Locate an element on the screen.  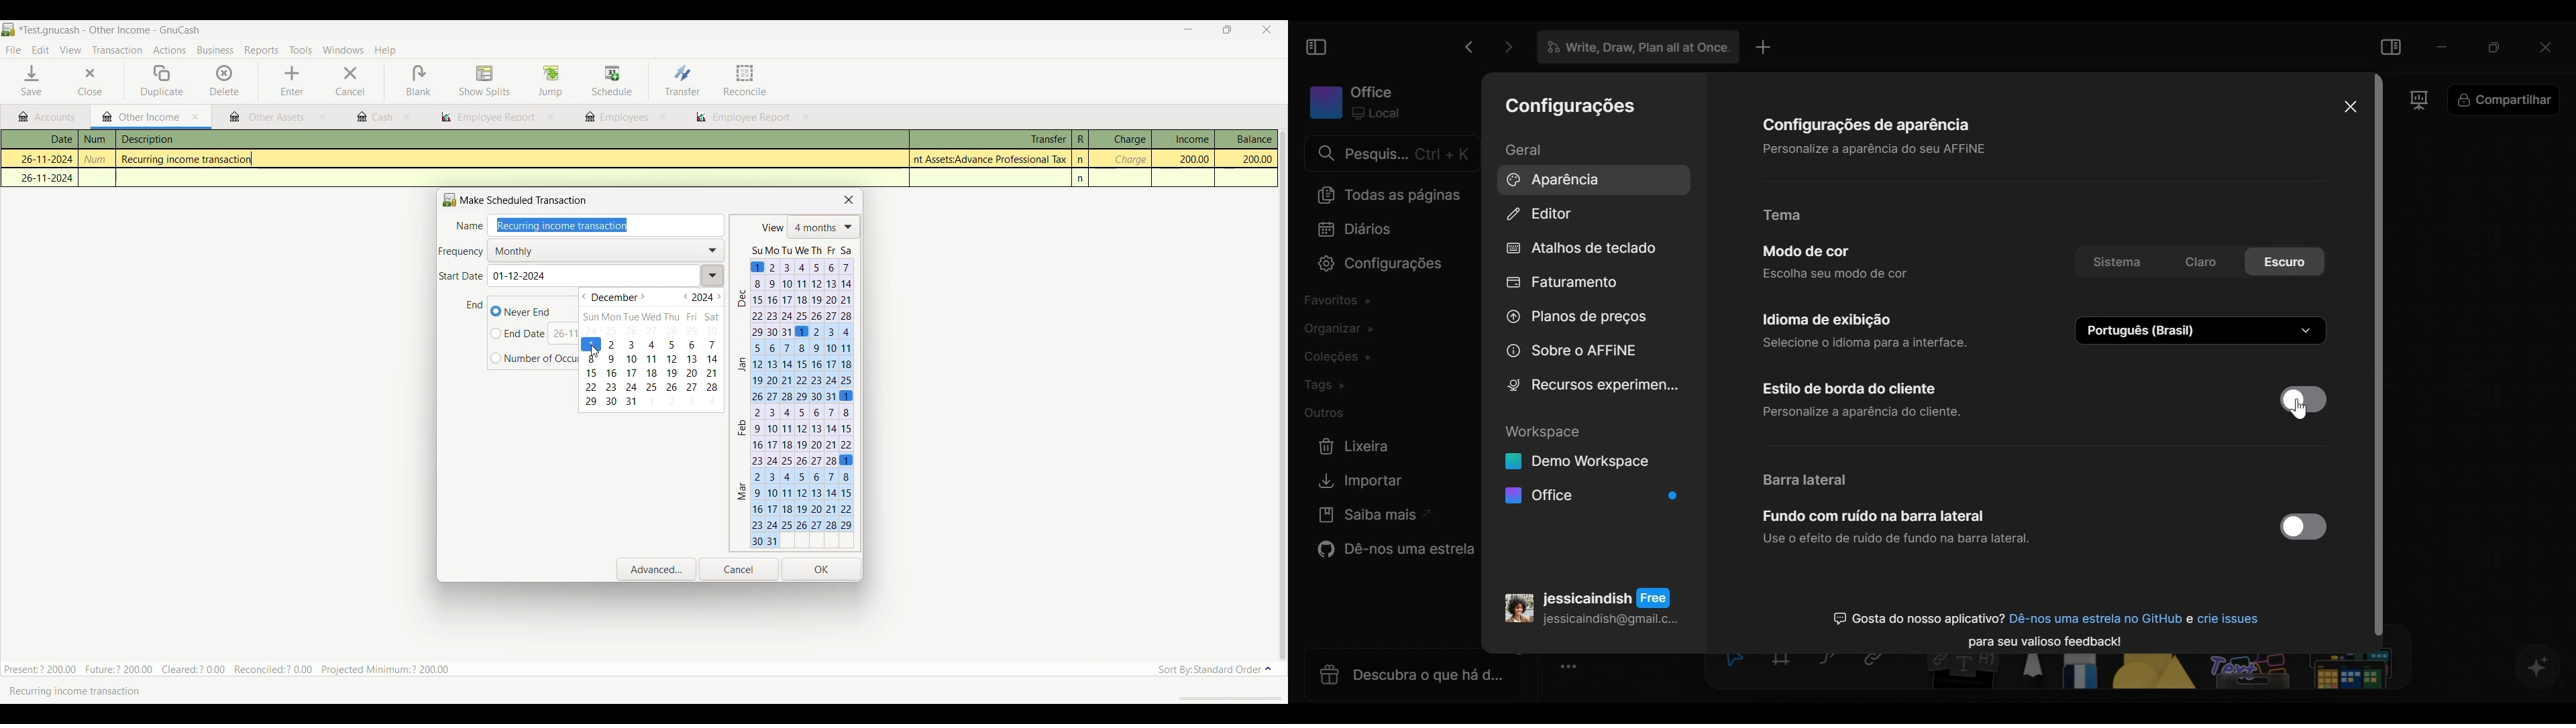
Workspace is located at coordinates (1591, 466).